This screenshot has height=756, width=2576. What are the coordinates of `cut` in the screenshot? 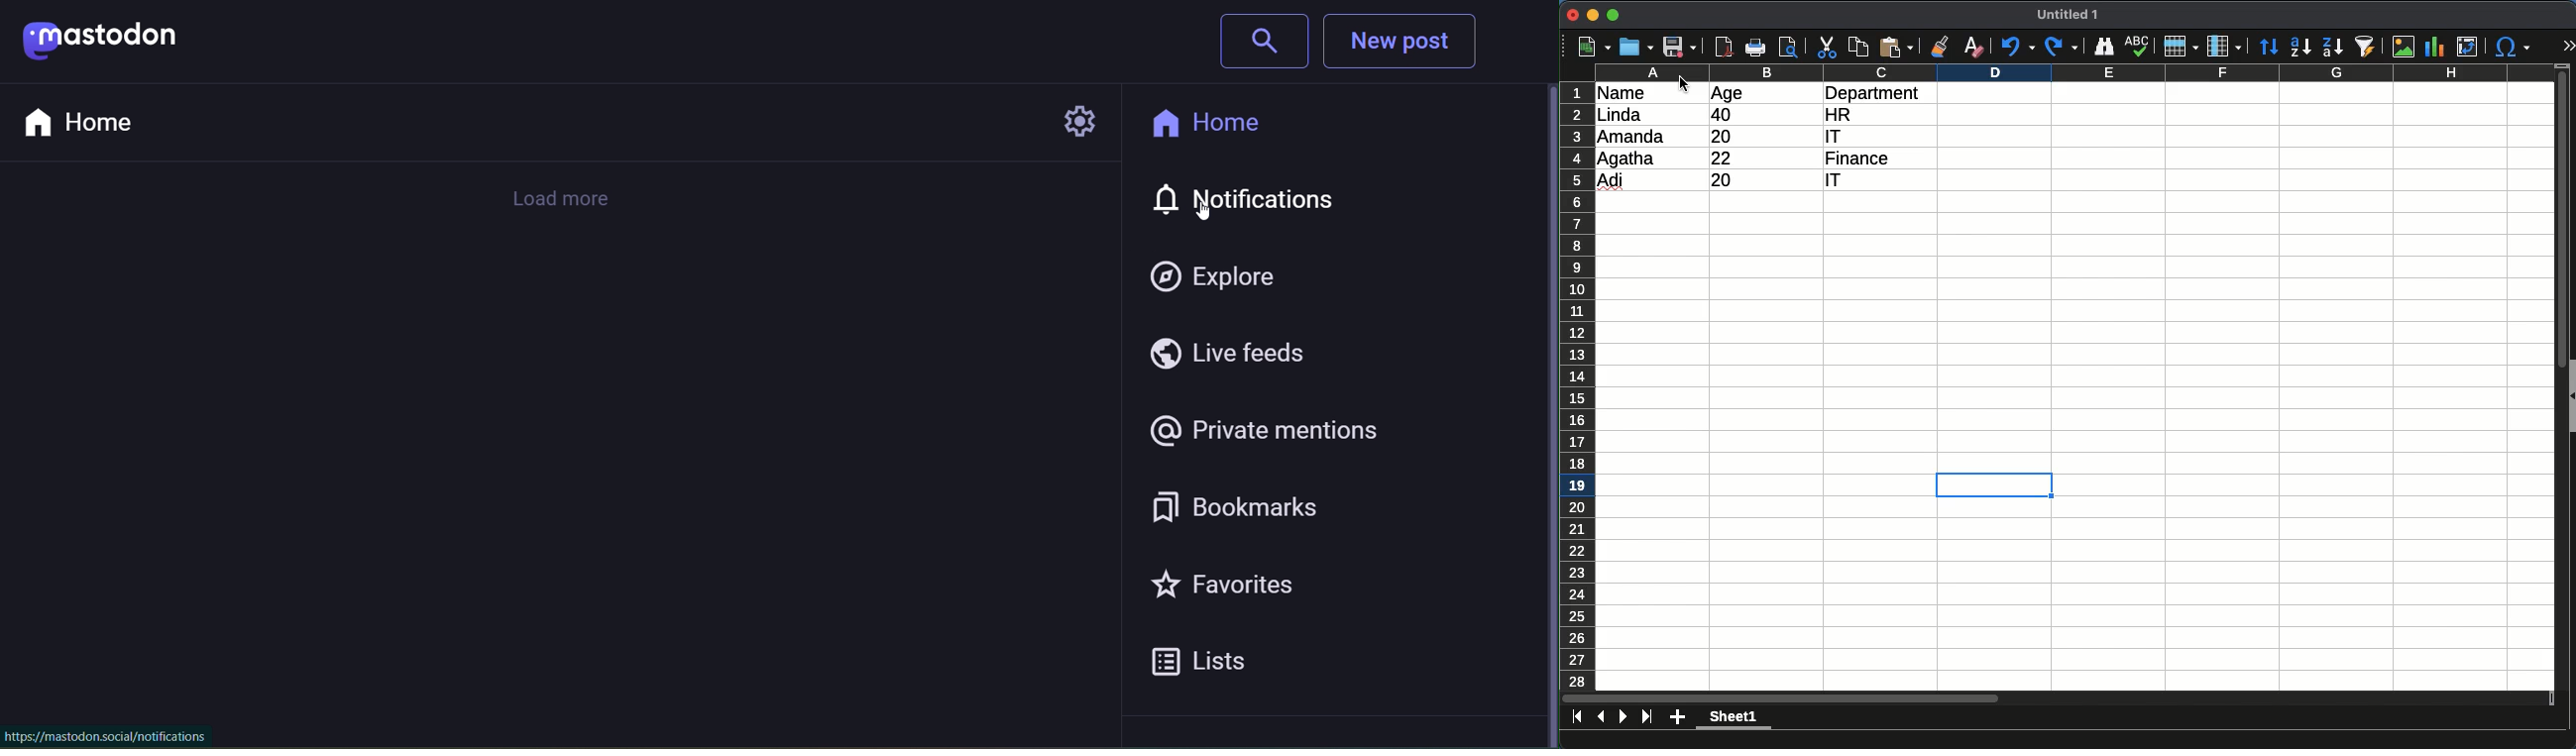 It's located at (1828, 47).